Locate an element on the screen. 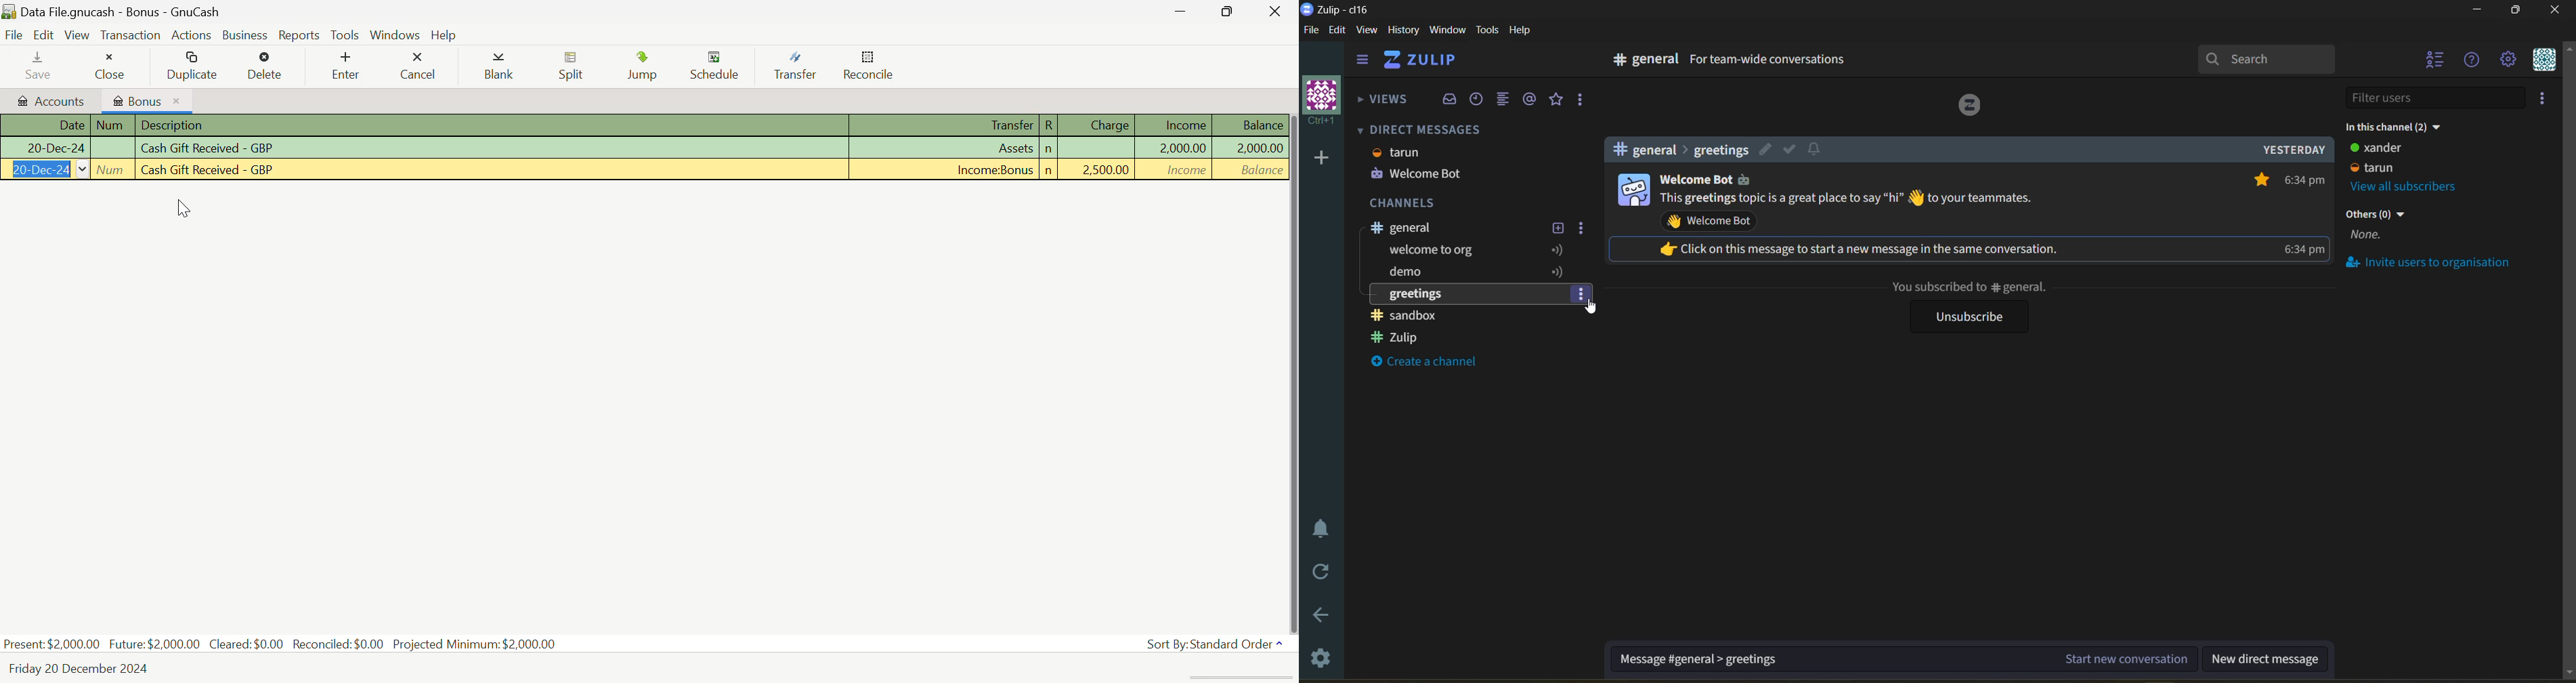 Image resolution: width=2576 pixels, height=700 pixels. others is located at coordinates (2377, 227).